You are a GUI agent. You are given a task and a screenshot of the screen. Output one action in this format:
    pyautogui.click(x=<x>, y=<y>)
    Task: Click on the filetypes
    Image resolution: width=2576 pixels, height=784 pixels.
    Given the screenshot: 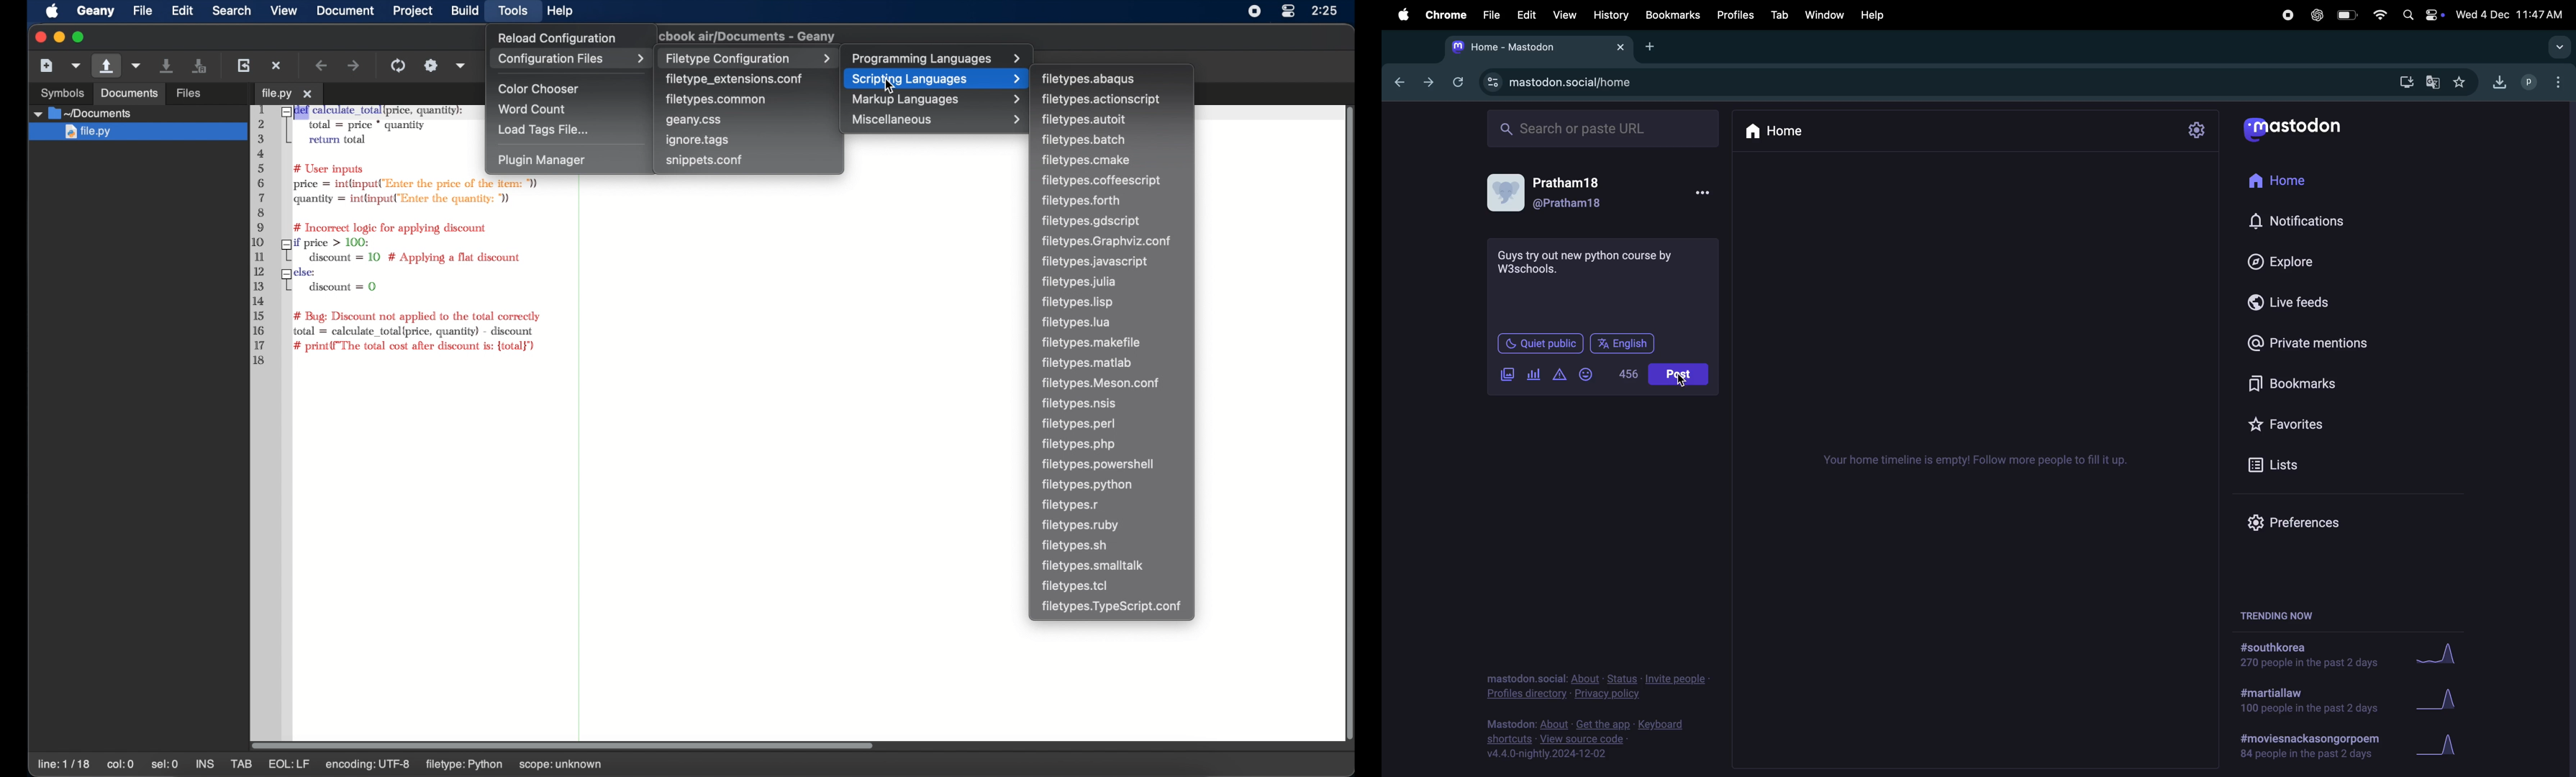 What is the action you would take?
    pyautogui.click(x=1114, y=607)
    